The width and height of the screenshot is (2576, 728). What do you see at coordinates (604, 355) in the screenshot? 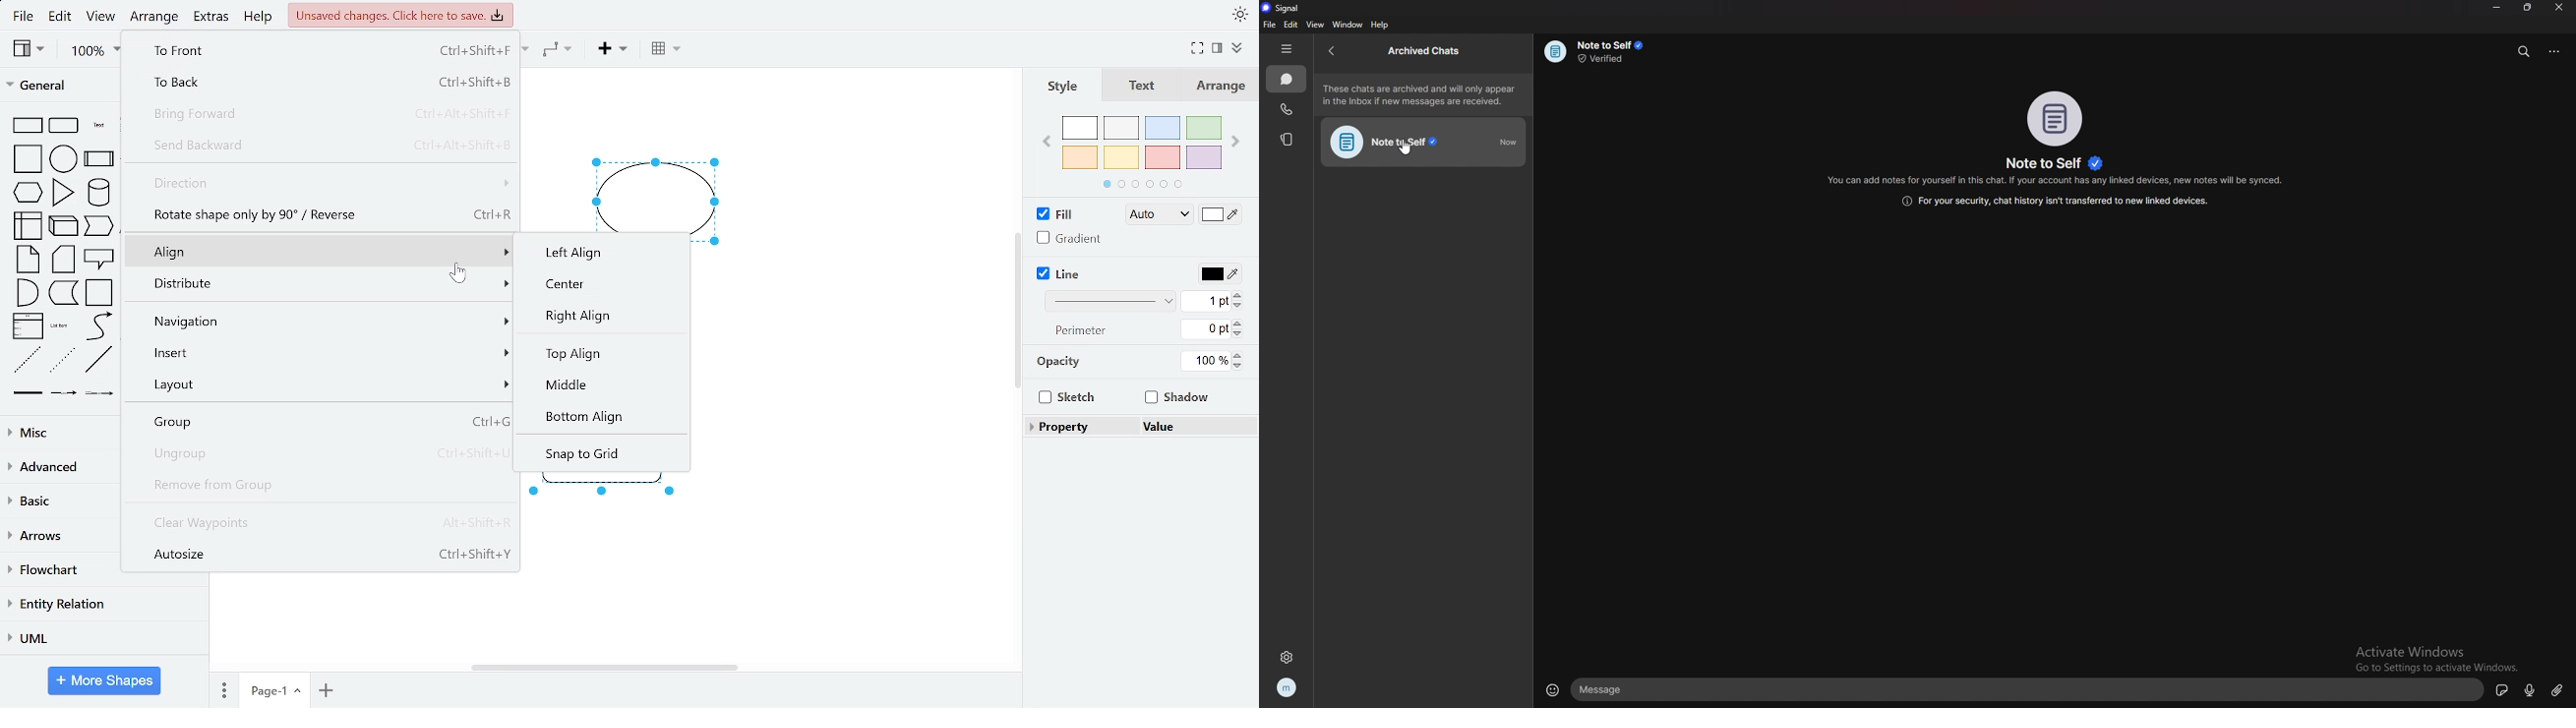
I see `top align` at bounding box center [604, 355].